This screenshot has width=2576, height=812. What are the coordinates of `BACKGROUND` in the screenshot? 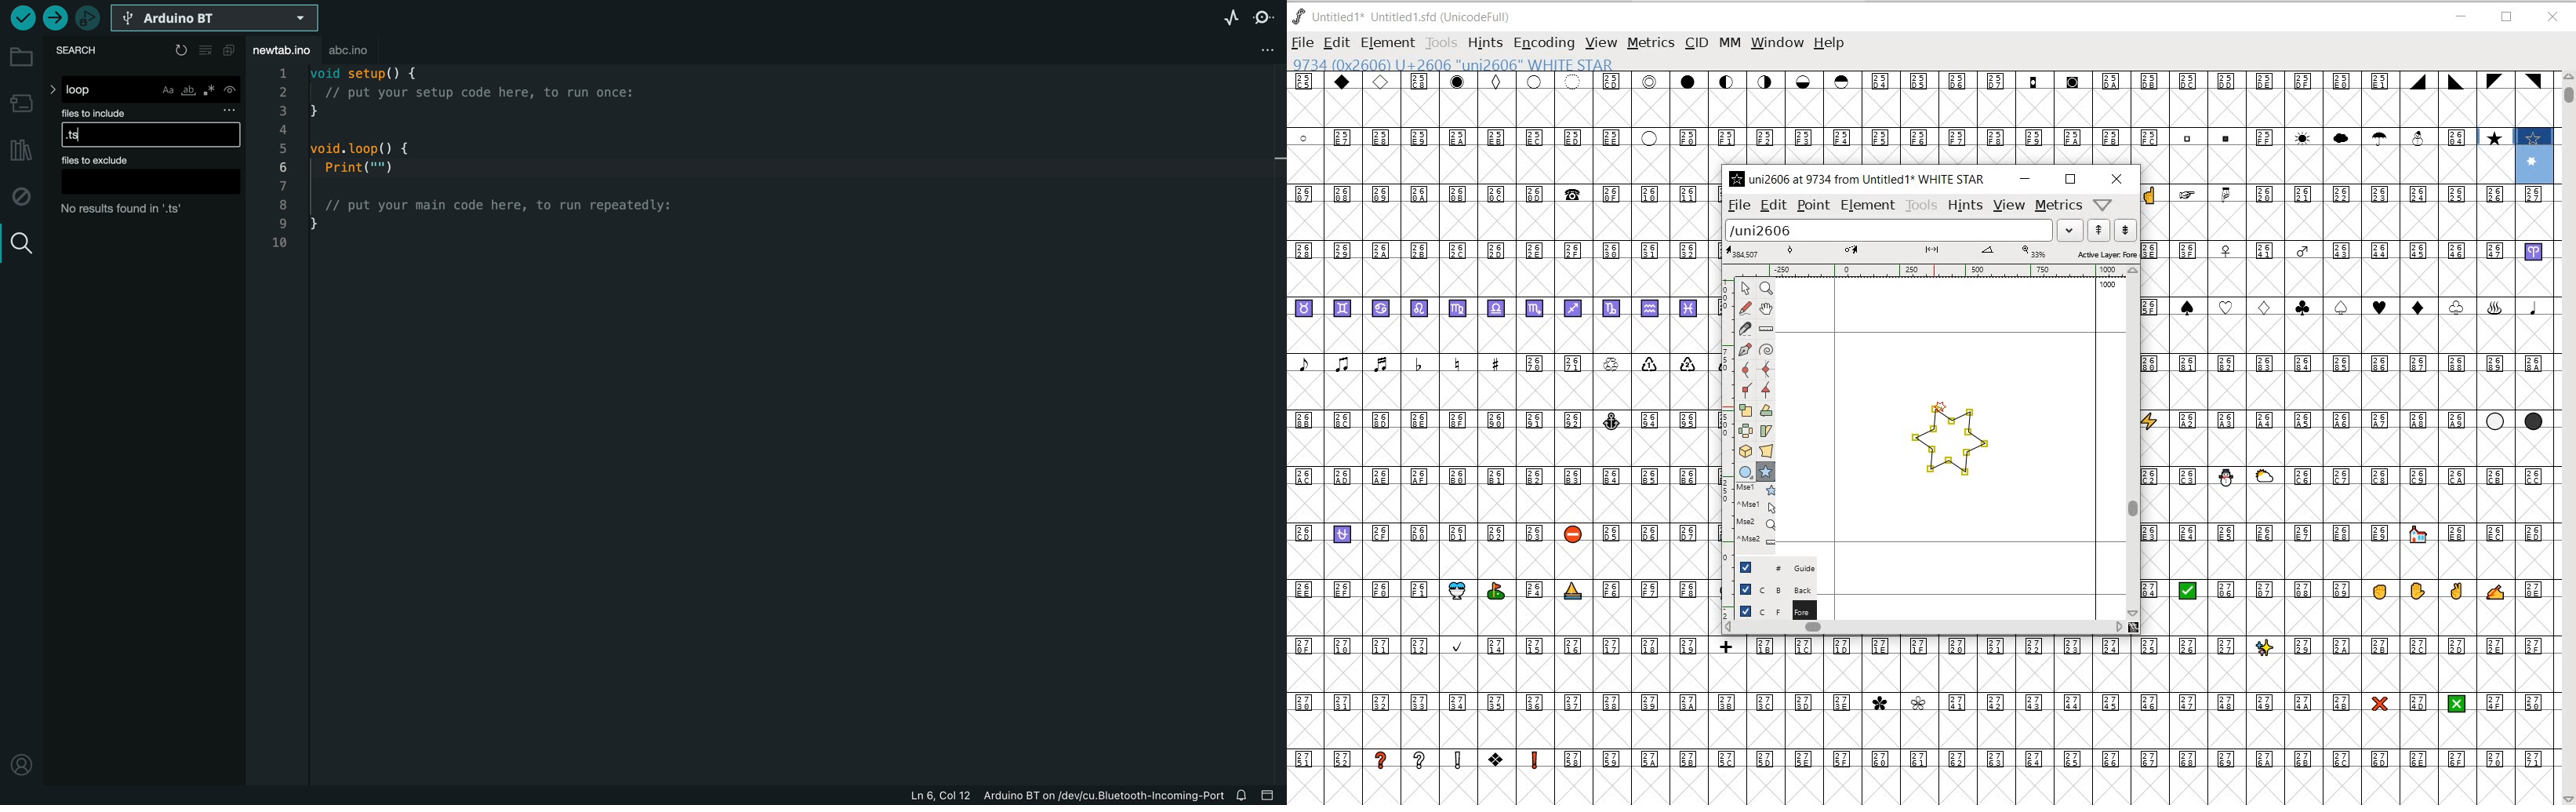 It's located at (1770, 589).